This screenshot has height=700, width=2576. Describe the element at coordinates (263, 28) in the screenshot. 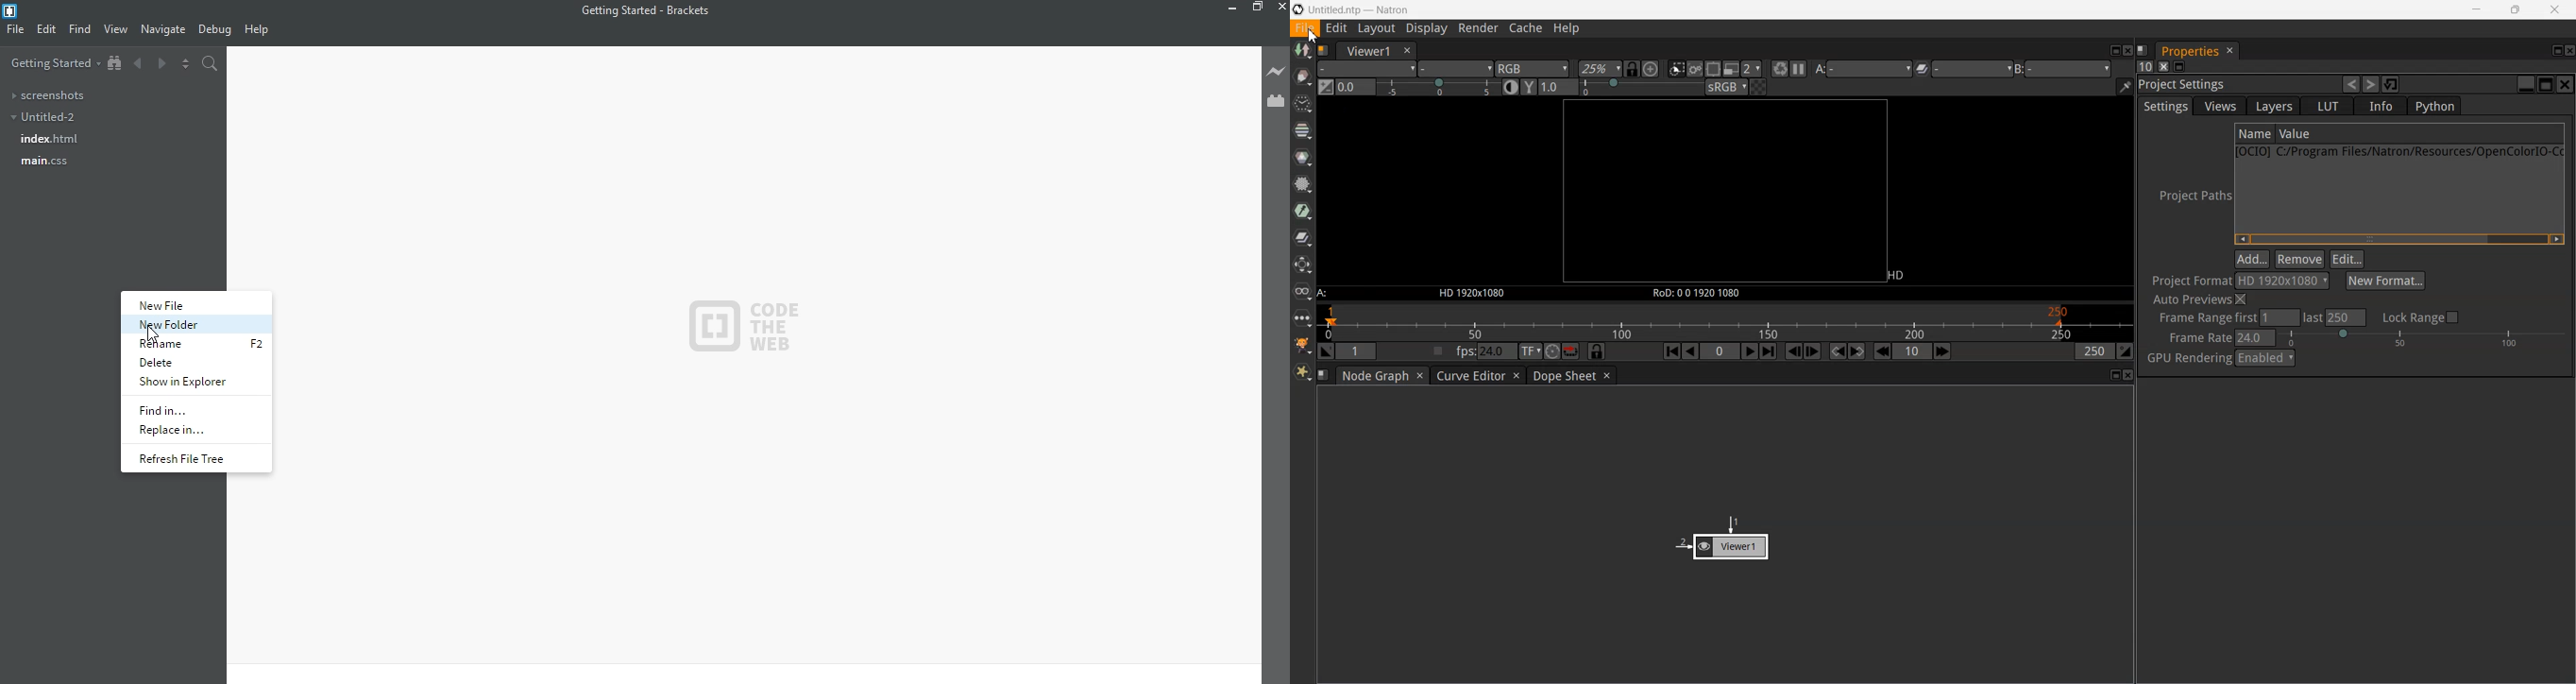

I see `help` at that location.